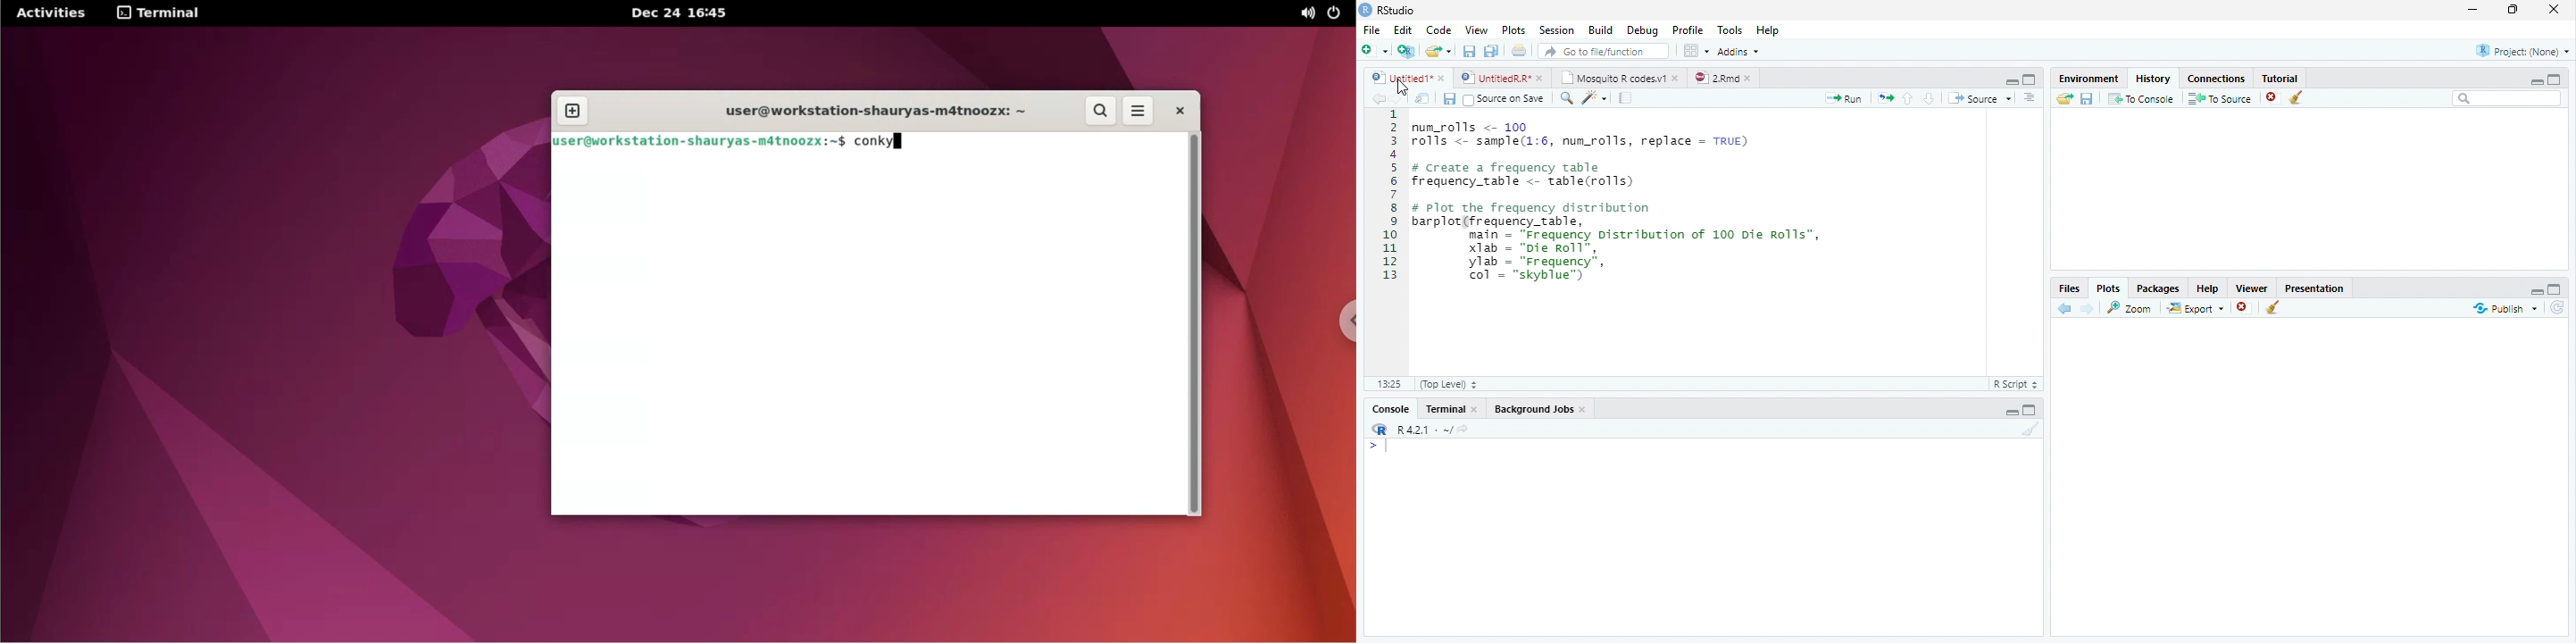  What do you see at coordinates (1701, 537) in the screenshot?
I see `Console` at bounding box center [1701, 537].